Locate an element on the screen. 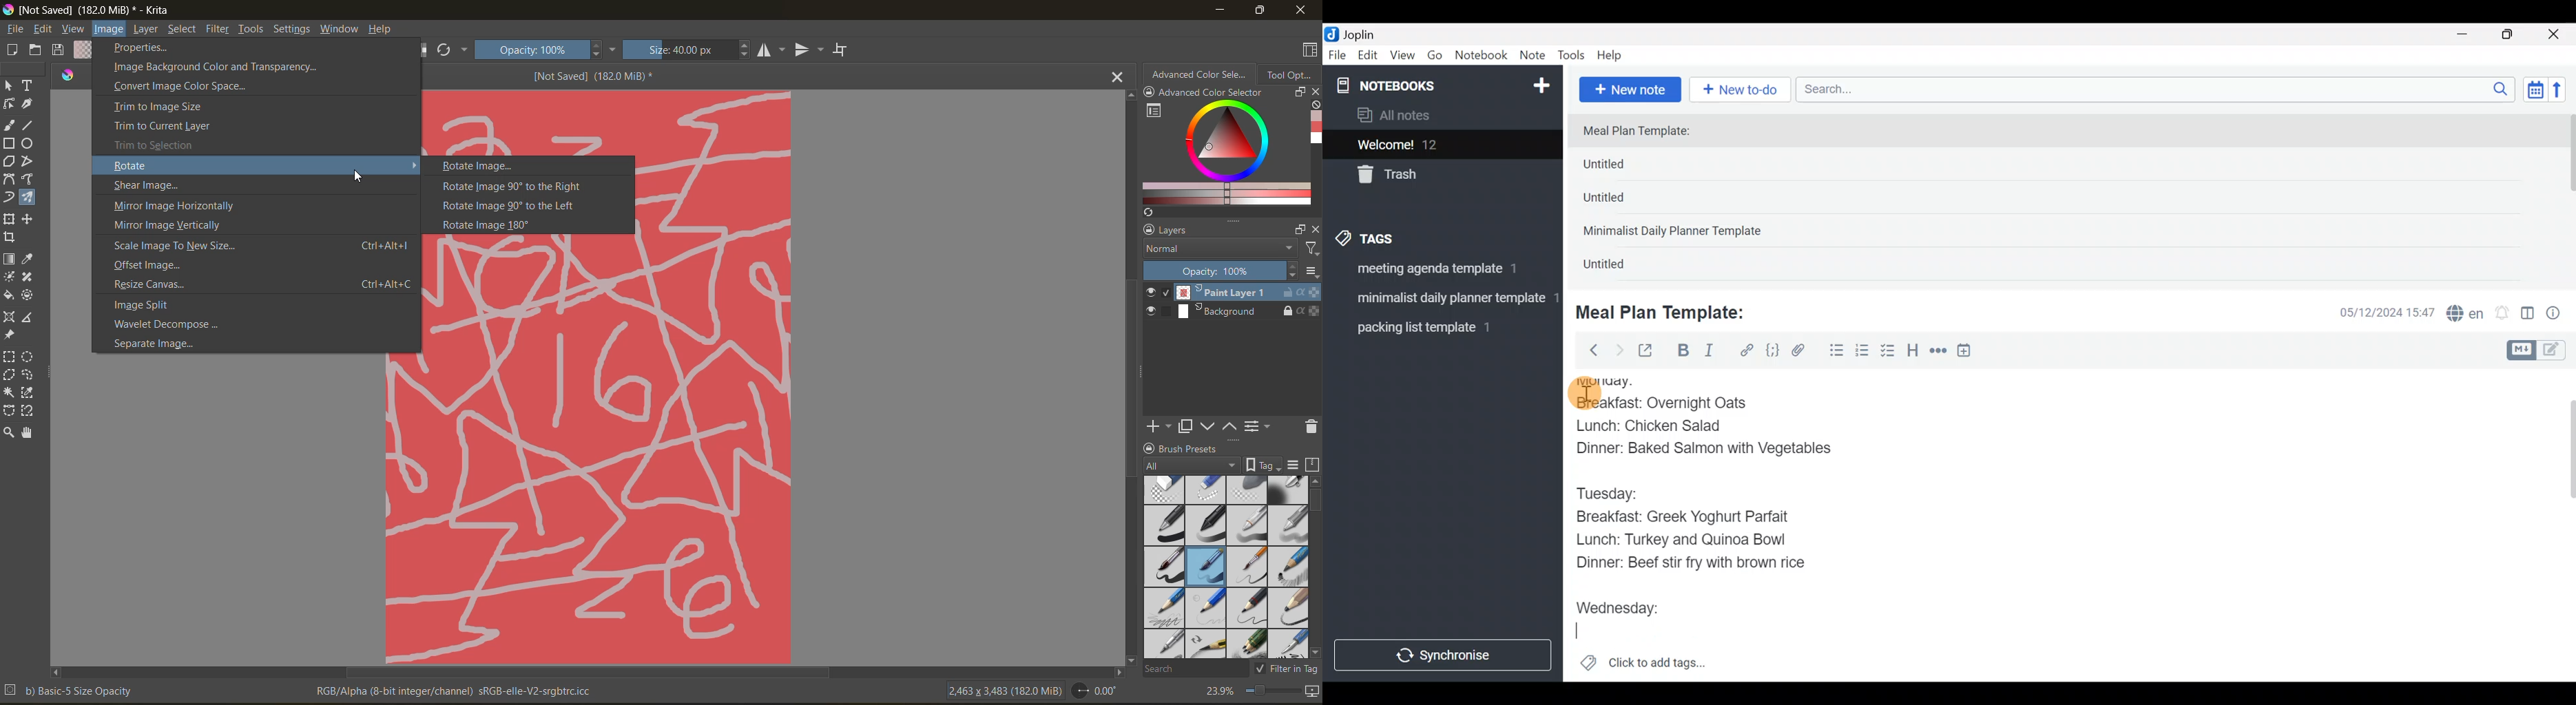  storage resource is located at coordinates (1311, 466).